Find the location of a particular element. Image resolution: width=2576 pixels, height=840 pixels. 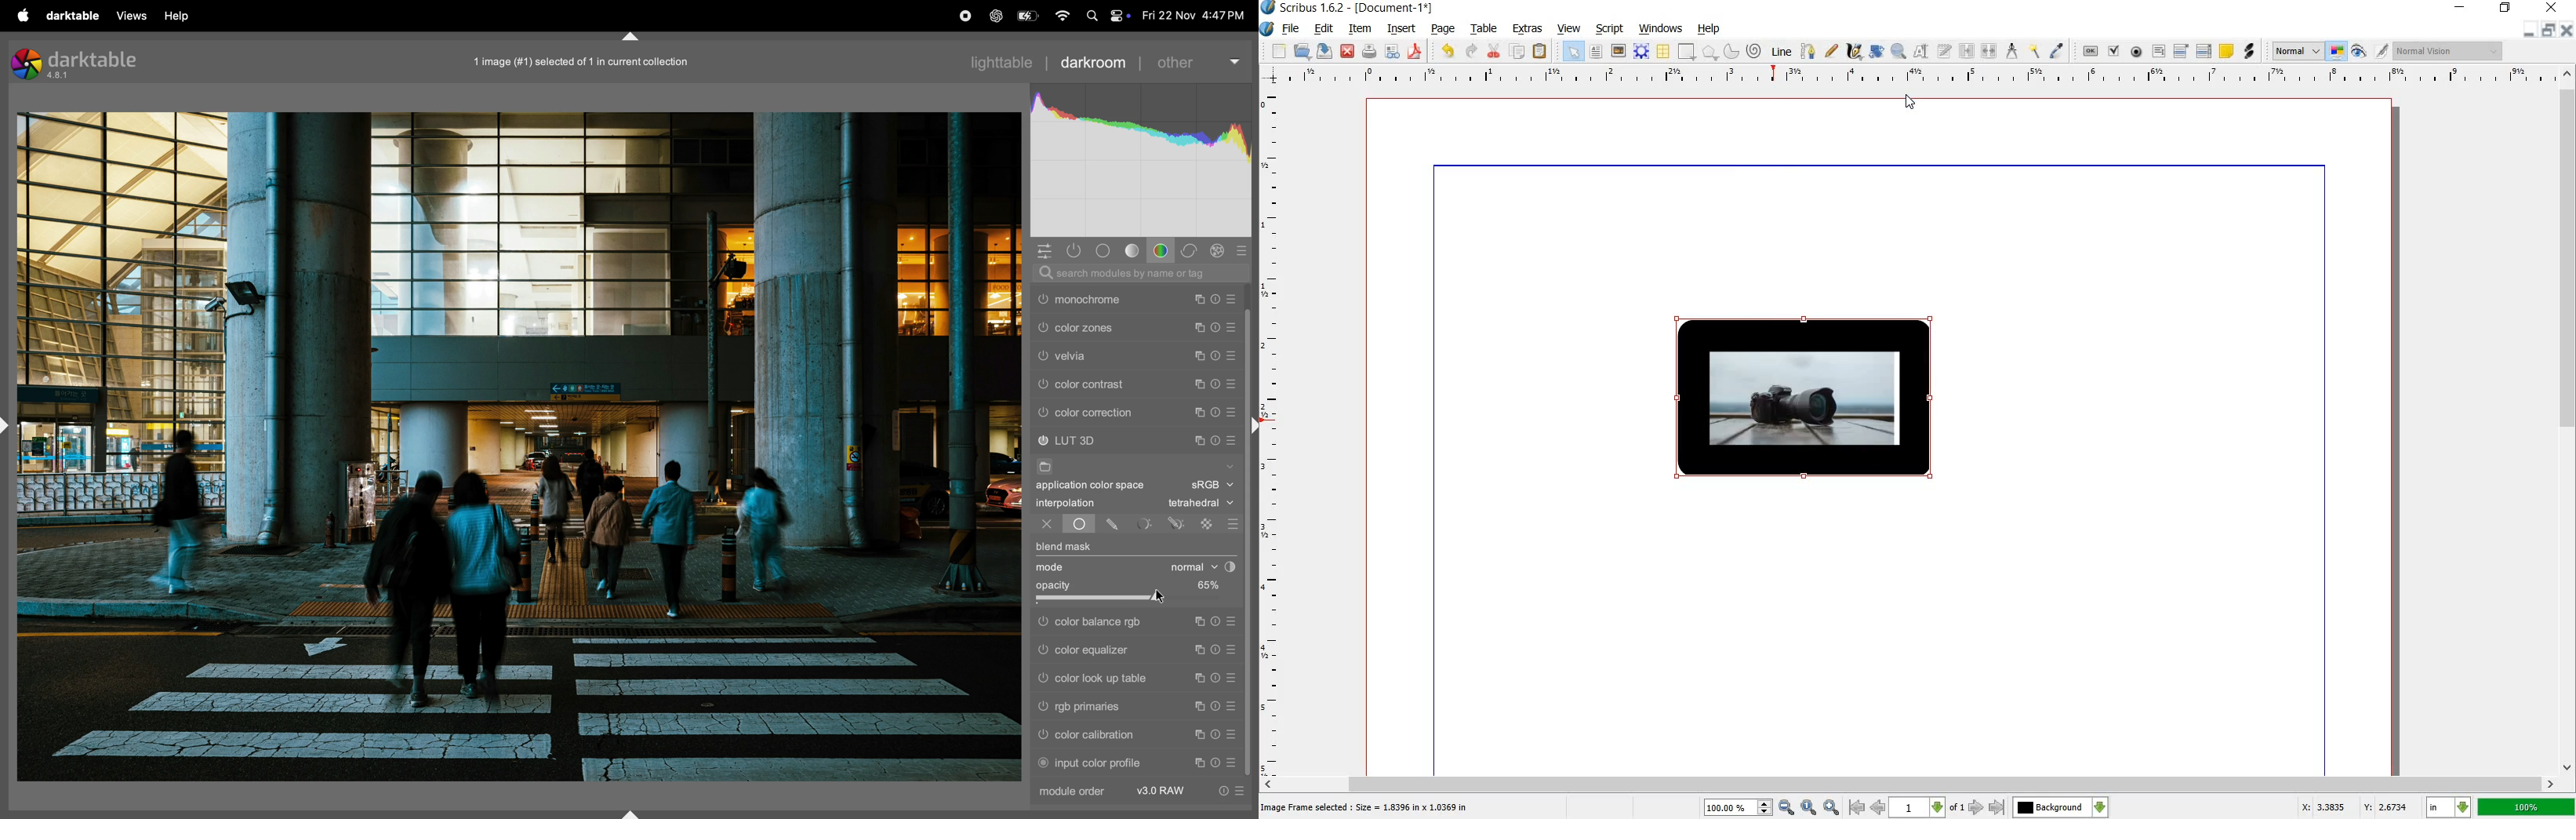

views is located at coordinates (131, 16).